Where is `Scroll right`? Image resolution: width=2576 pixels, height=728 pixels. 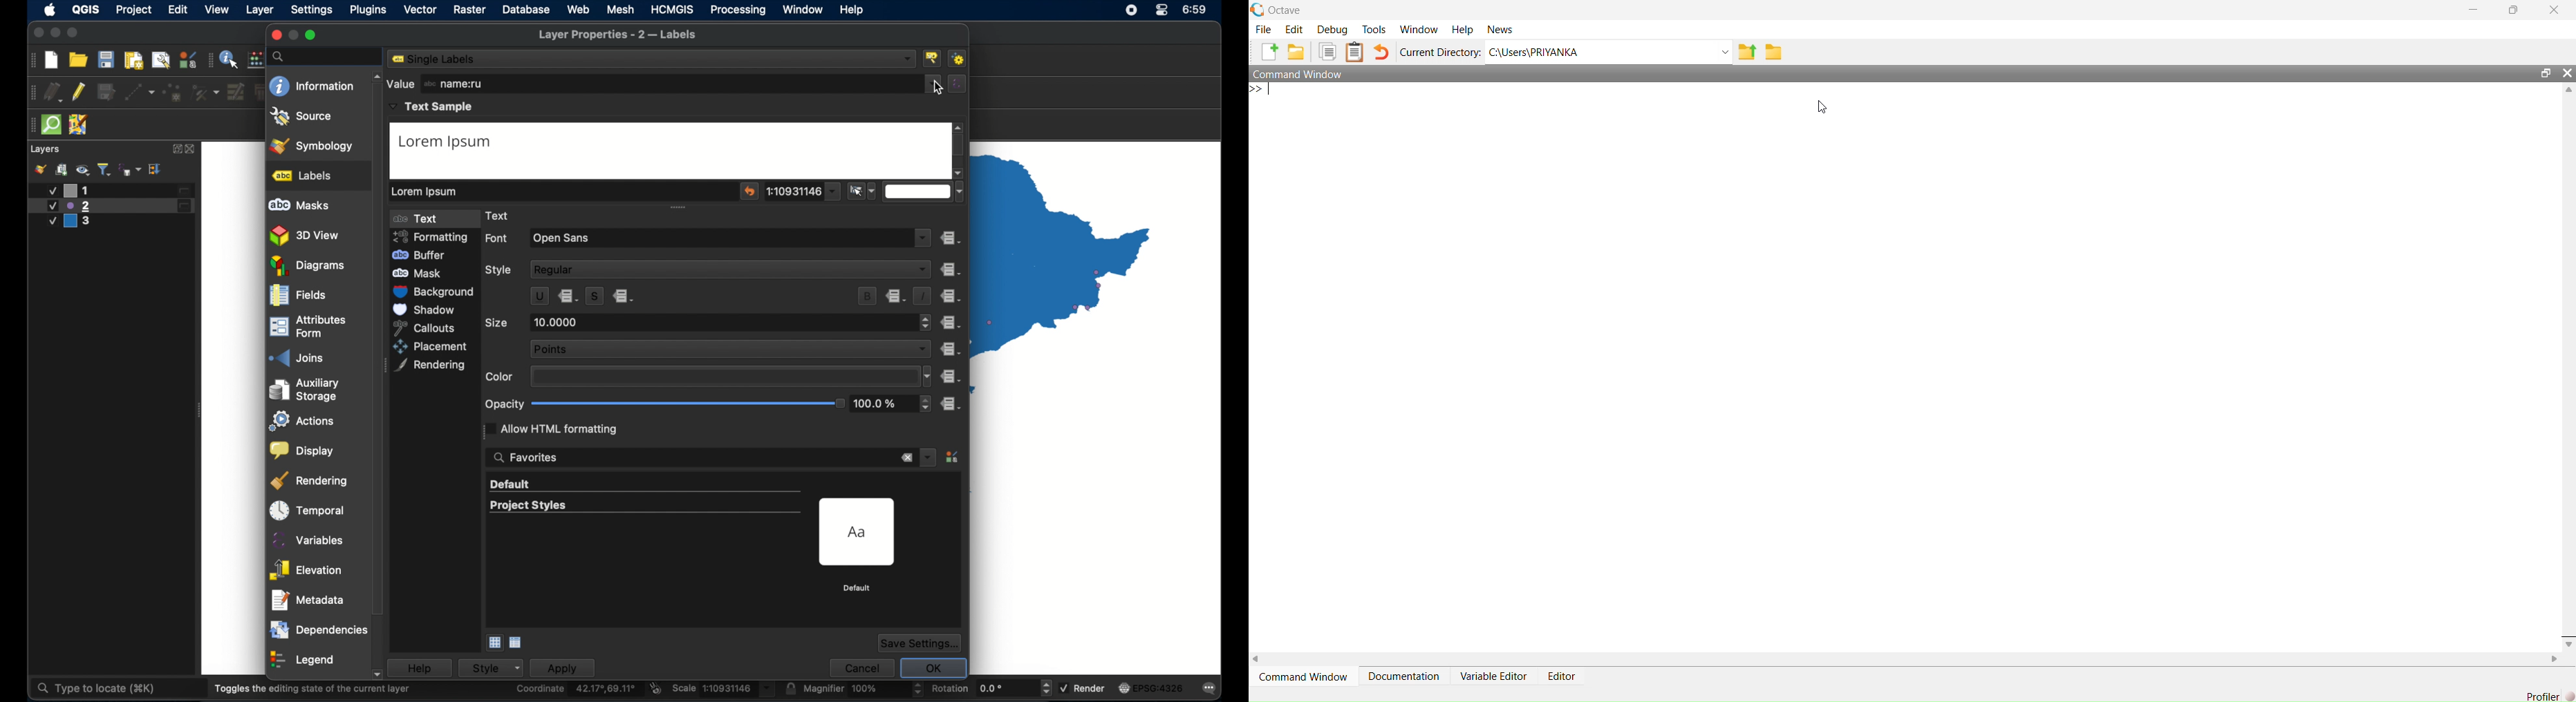
Scroll right is located at coordinates (1257, 660).